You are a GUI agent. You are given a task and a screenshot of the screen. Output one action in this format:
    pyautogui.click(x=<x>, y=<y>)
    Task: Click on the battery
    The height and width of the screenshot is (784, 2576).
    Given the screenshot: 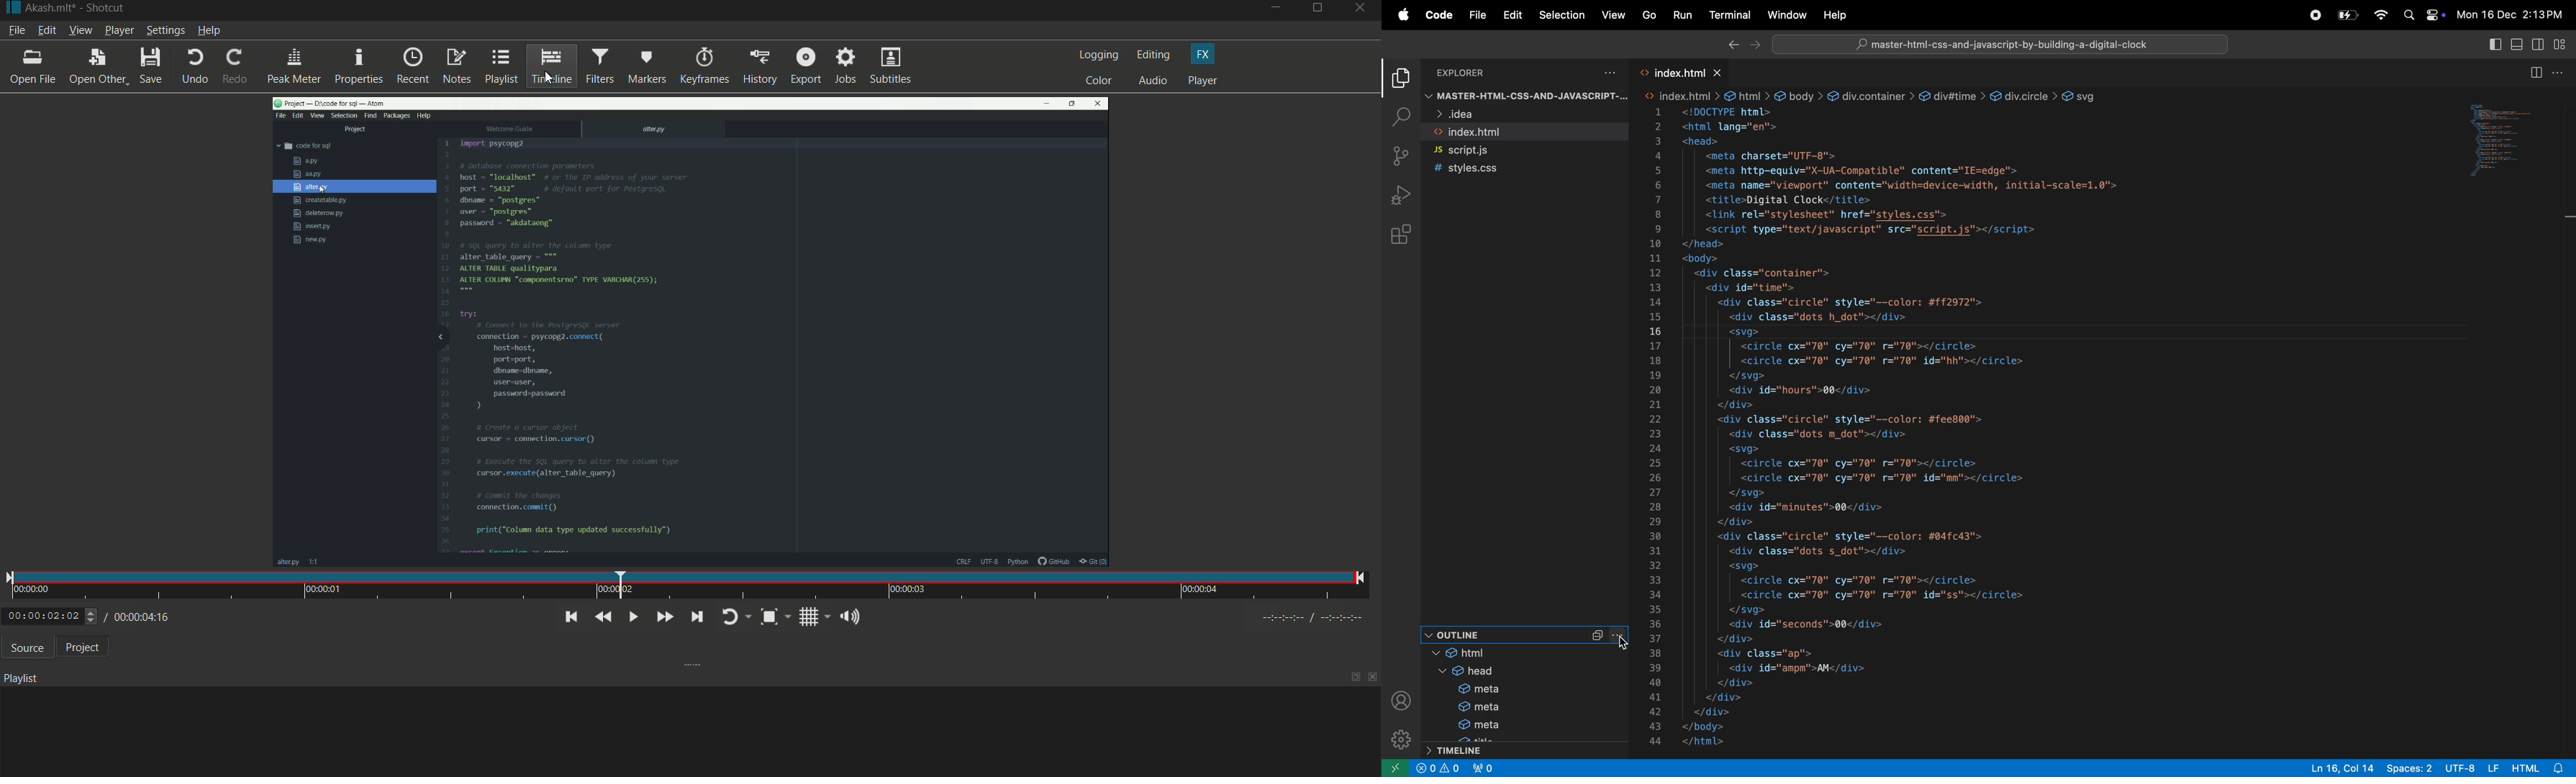 What is the action you would take?
    pyautogui.click(x=2348, y=15)
    